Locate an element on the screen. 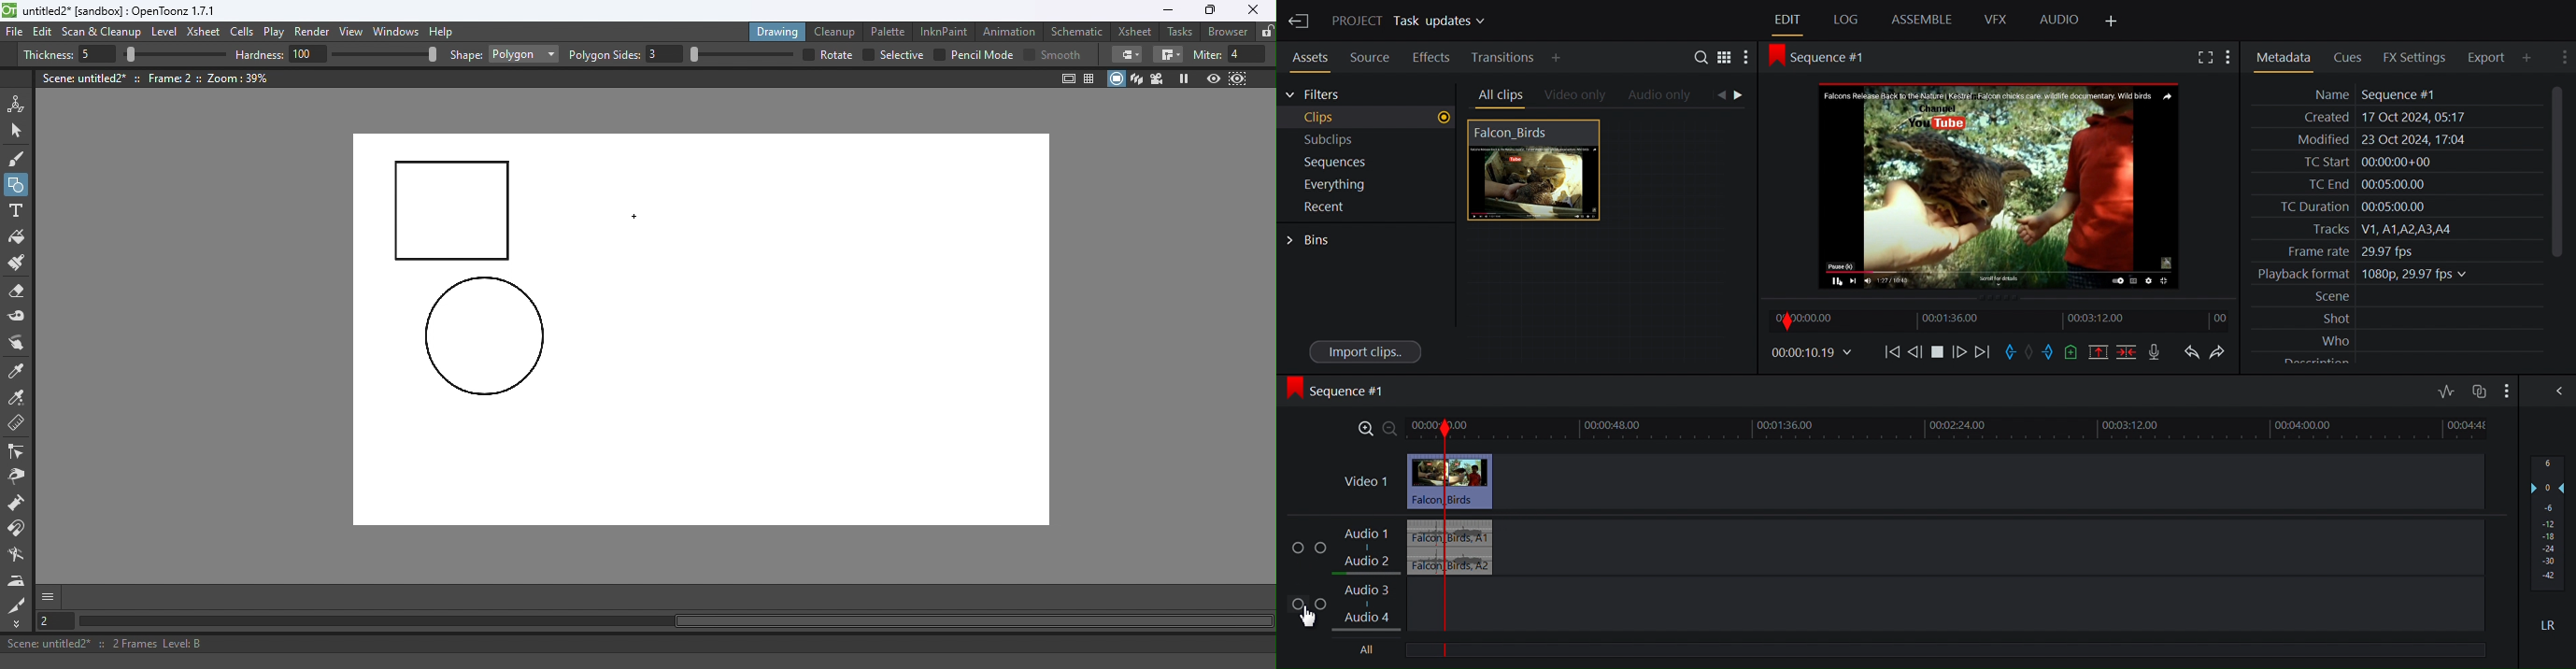 Image resolution: width=2576 pixels, height=672 pixels. Field guide is located at coordinates (1092, 78).